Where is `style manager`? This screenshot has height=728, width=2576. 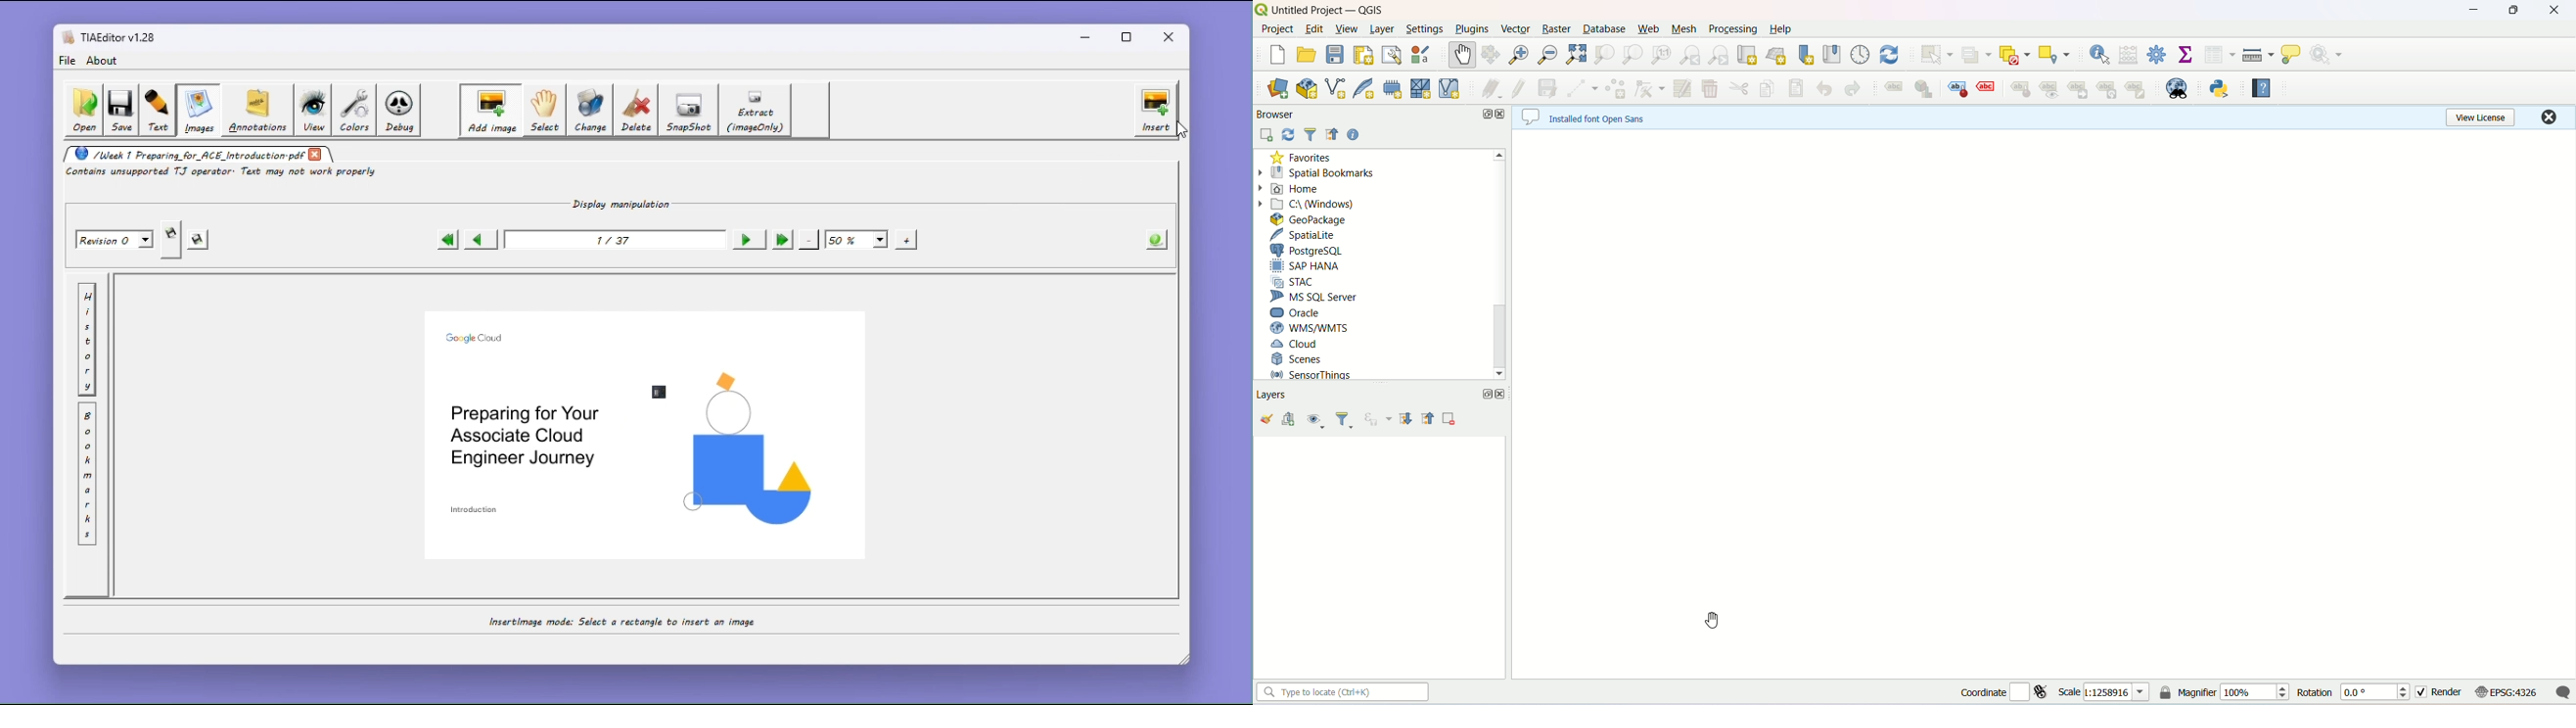 style manager is located at coordinates (1425, 53).